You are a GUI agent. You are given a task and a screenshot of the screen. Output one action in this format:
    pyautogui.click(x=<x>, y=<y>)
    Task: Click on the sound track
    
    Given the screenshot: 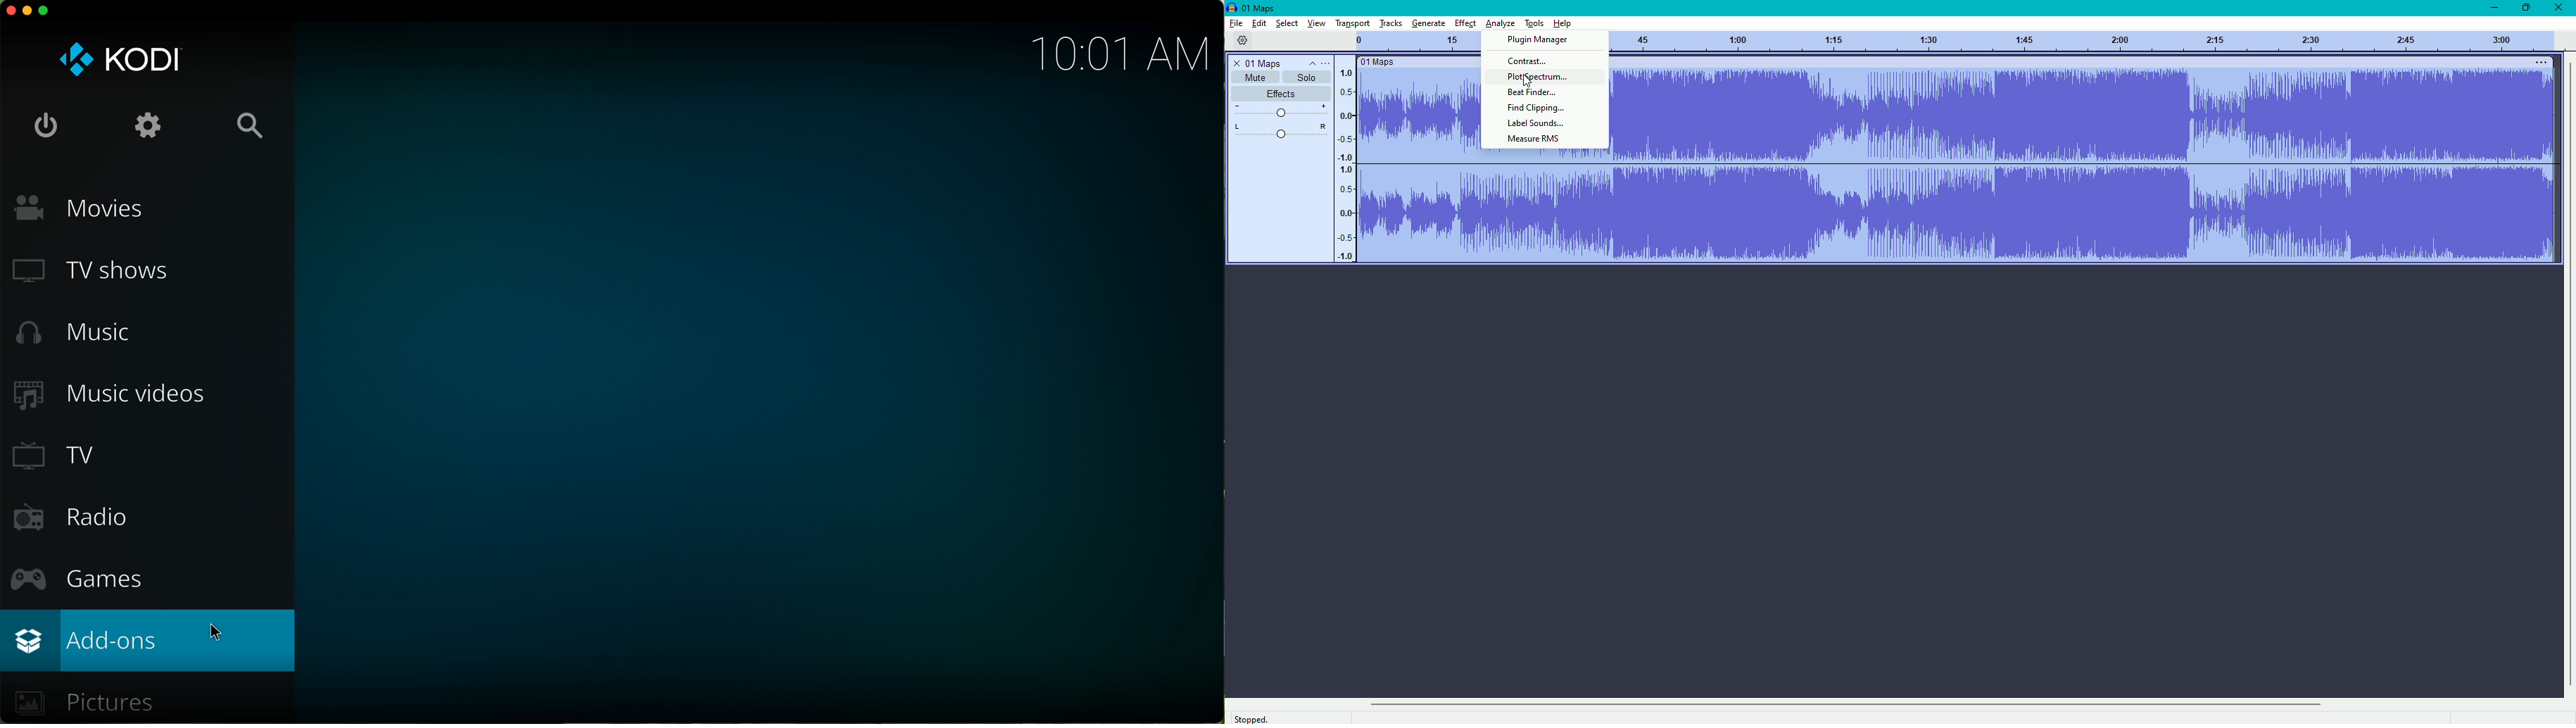 What is the action you would take?
    pyautogui.click(x=2083, y=163)
    